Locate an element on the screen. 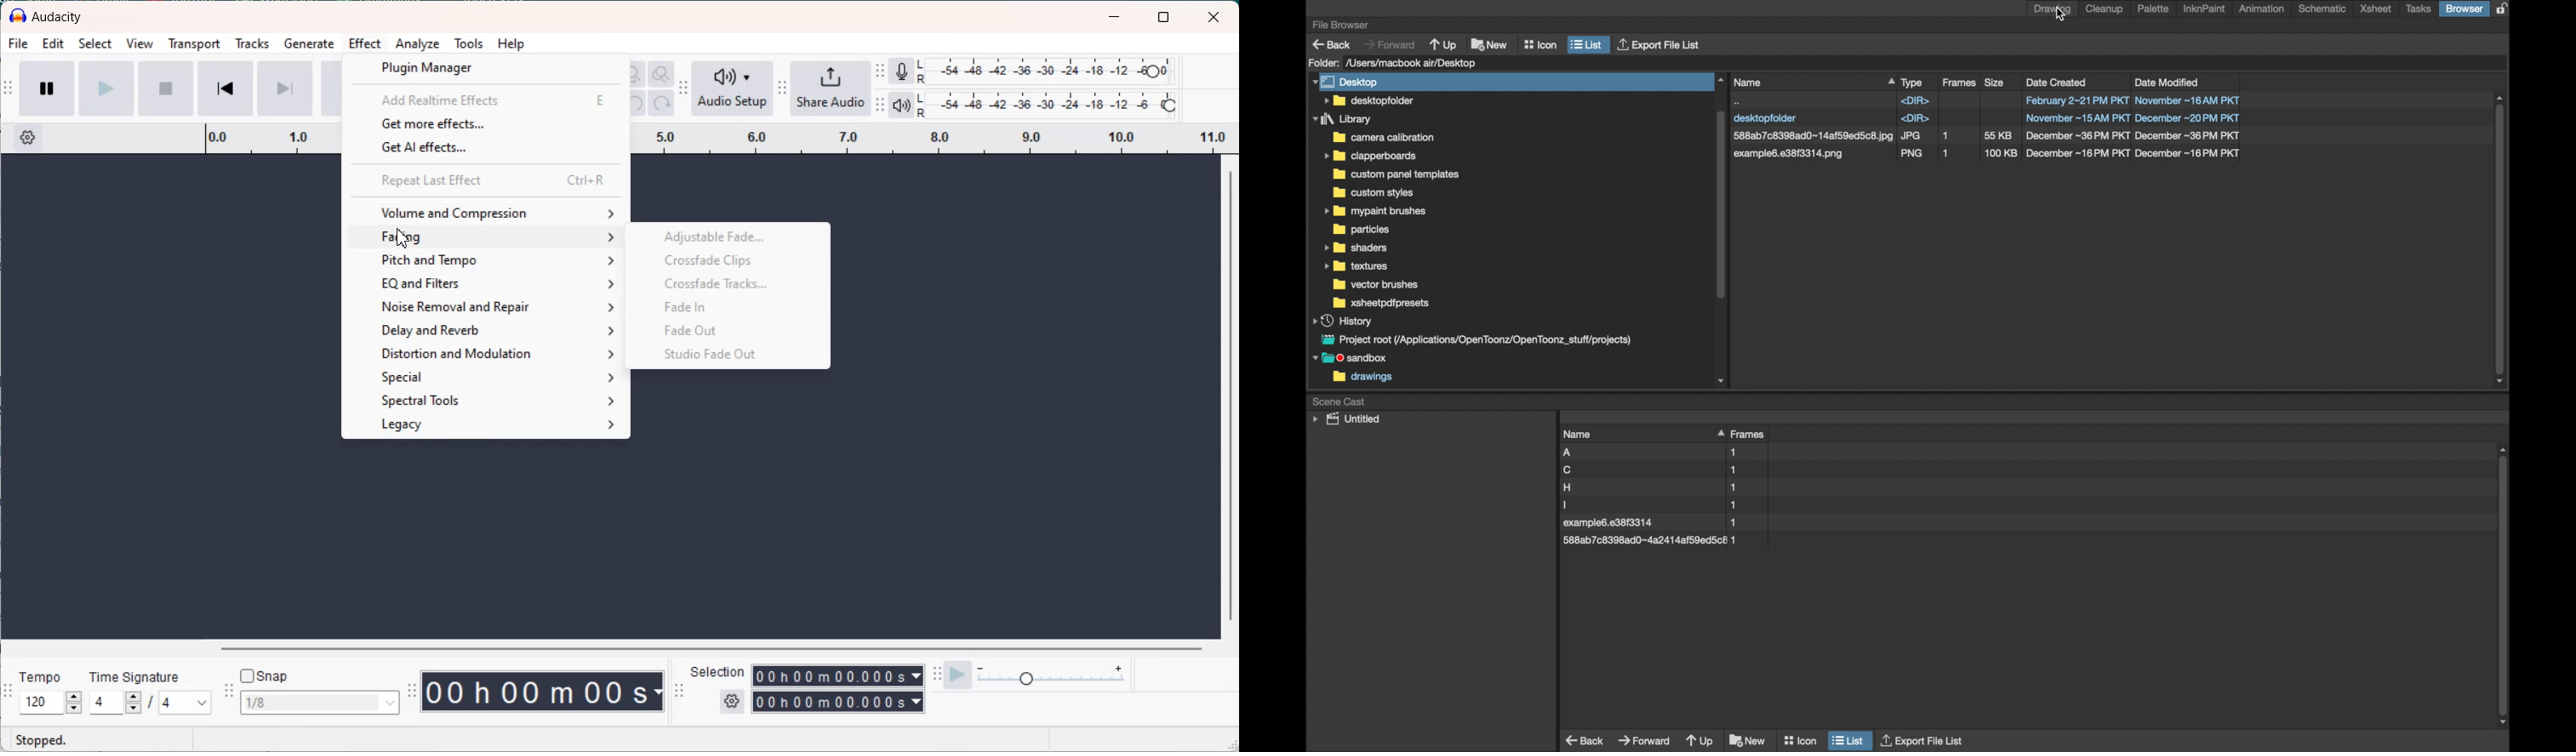 This screenshot has height=756, width=2576. Analyze is located at coordinates (416, 44).